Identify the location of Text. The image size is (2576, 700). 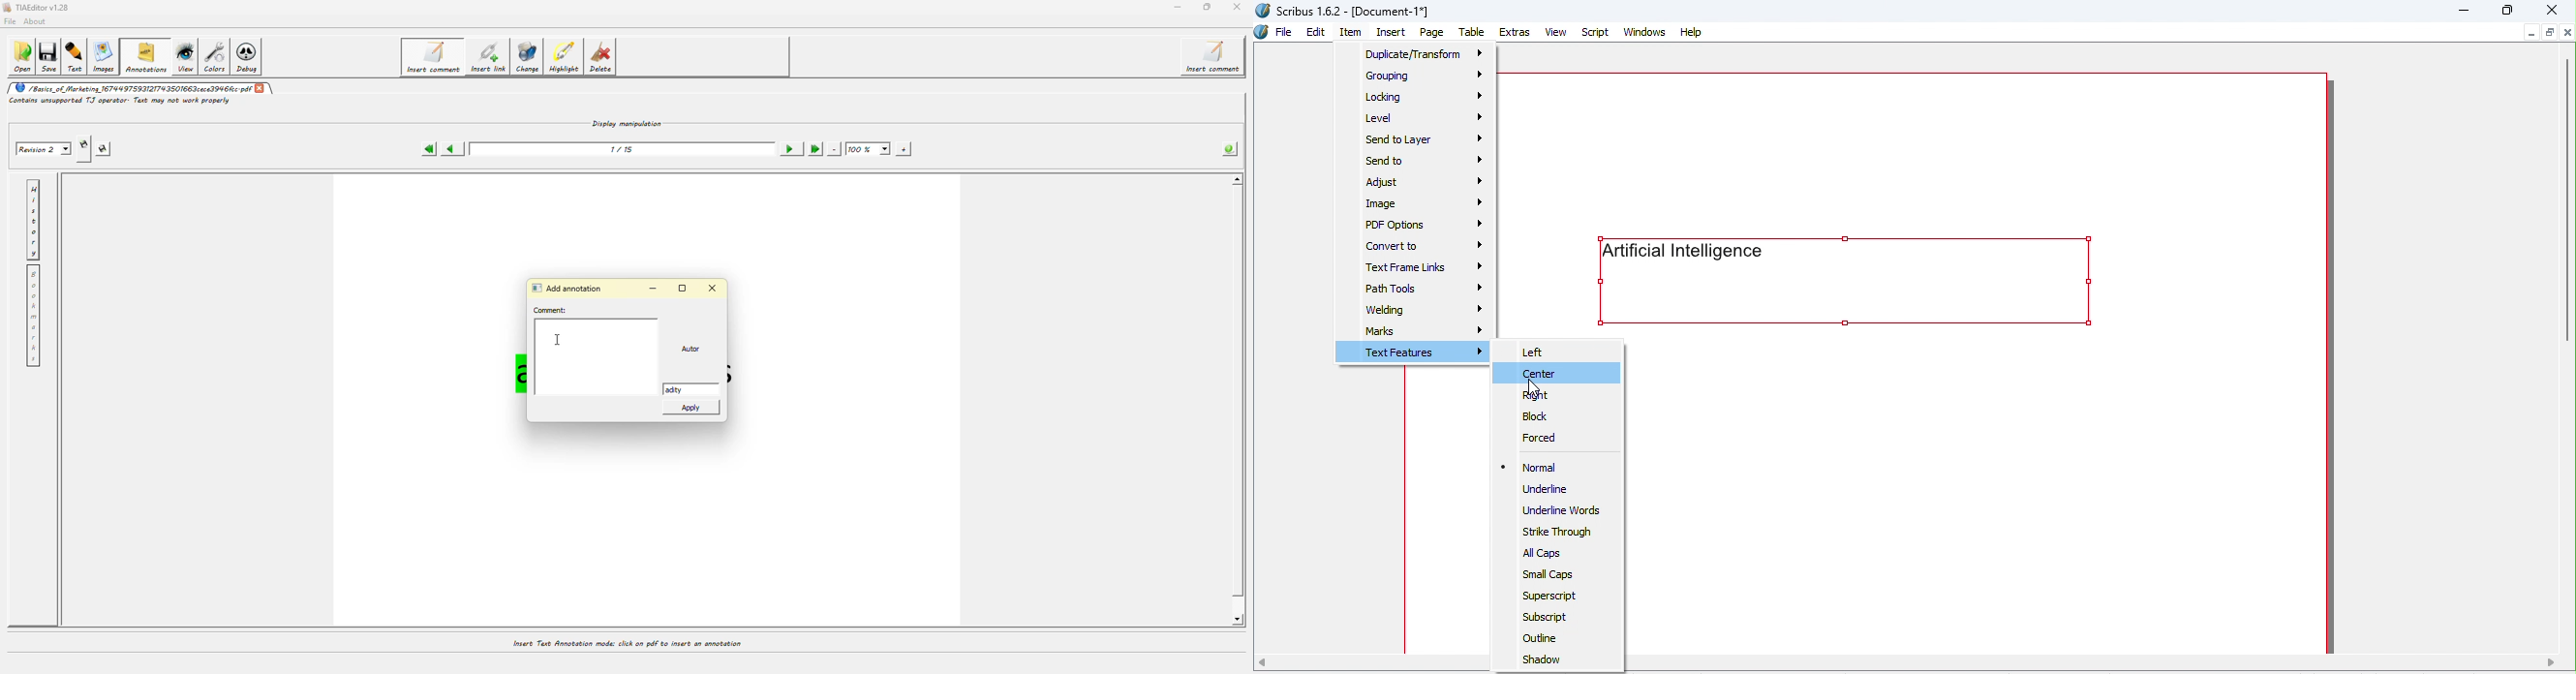
(1846, 285).